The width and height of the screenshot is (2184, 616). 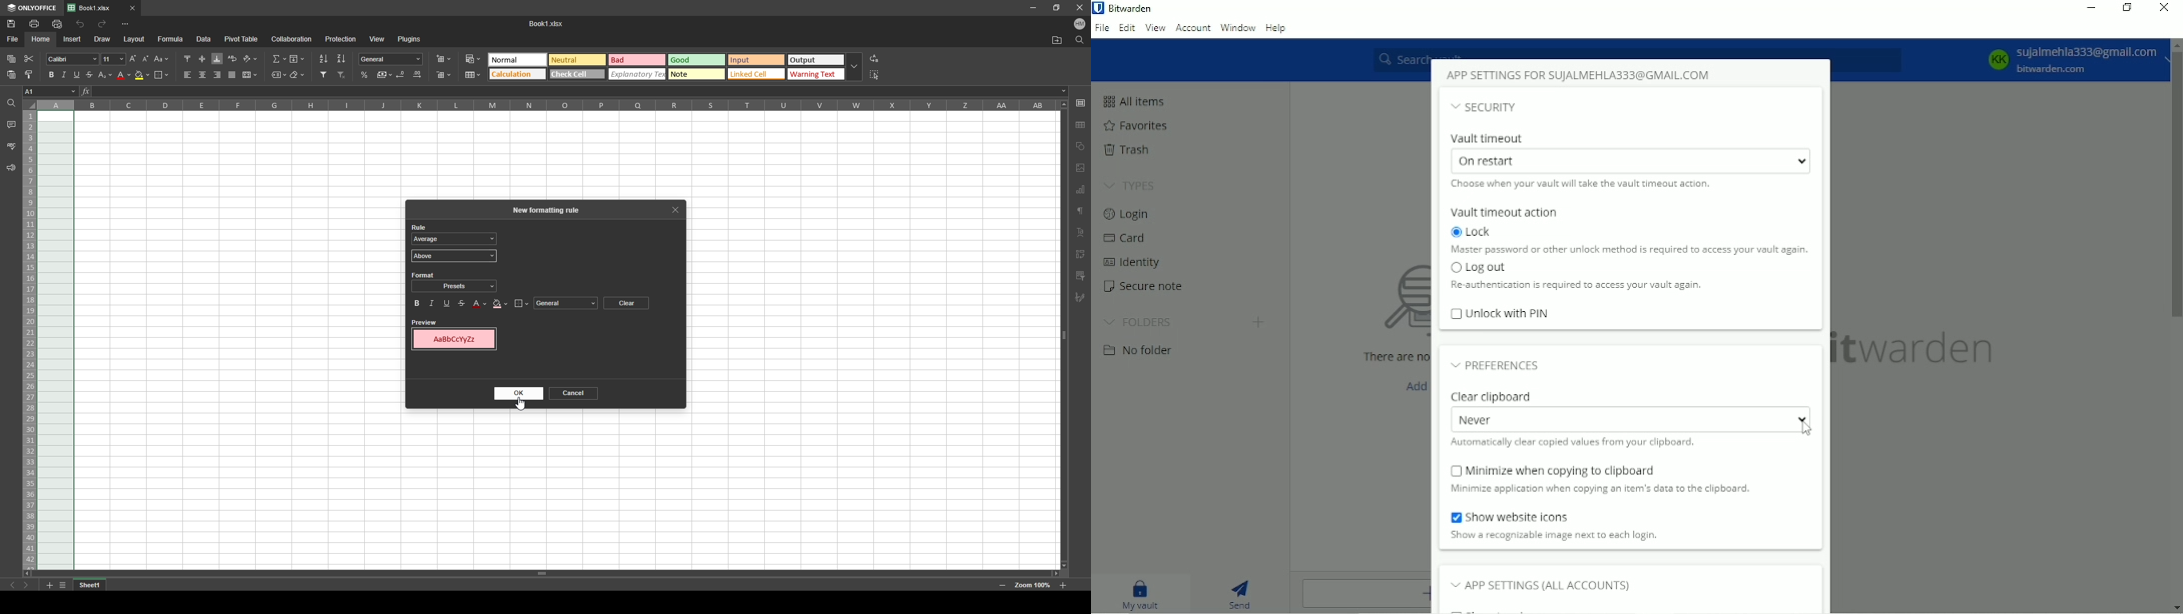 I want to click on paragraph, so click(x=1080, y=211).